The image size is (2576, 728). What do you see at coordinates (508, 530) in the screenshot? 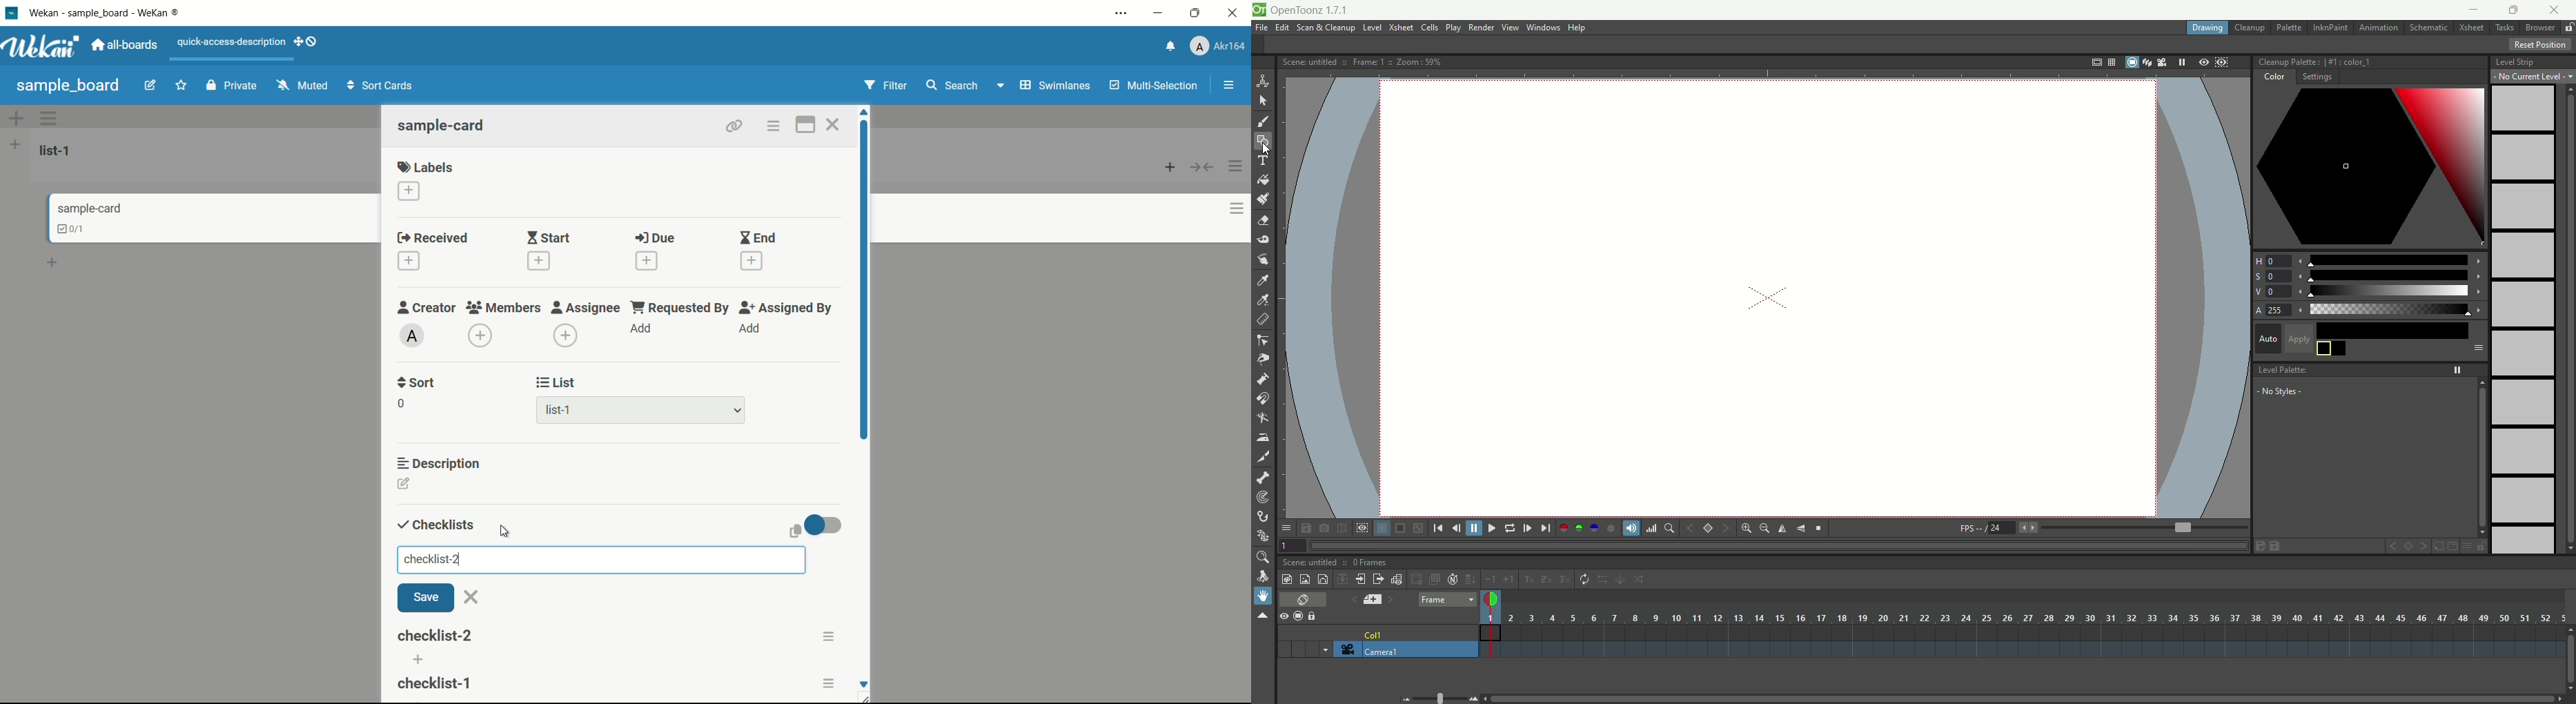
I see `cursor` at bounding box center [508, 530].